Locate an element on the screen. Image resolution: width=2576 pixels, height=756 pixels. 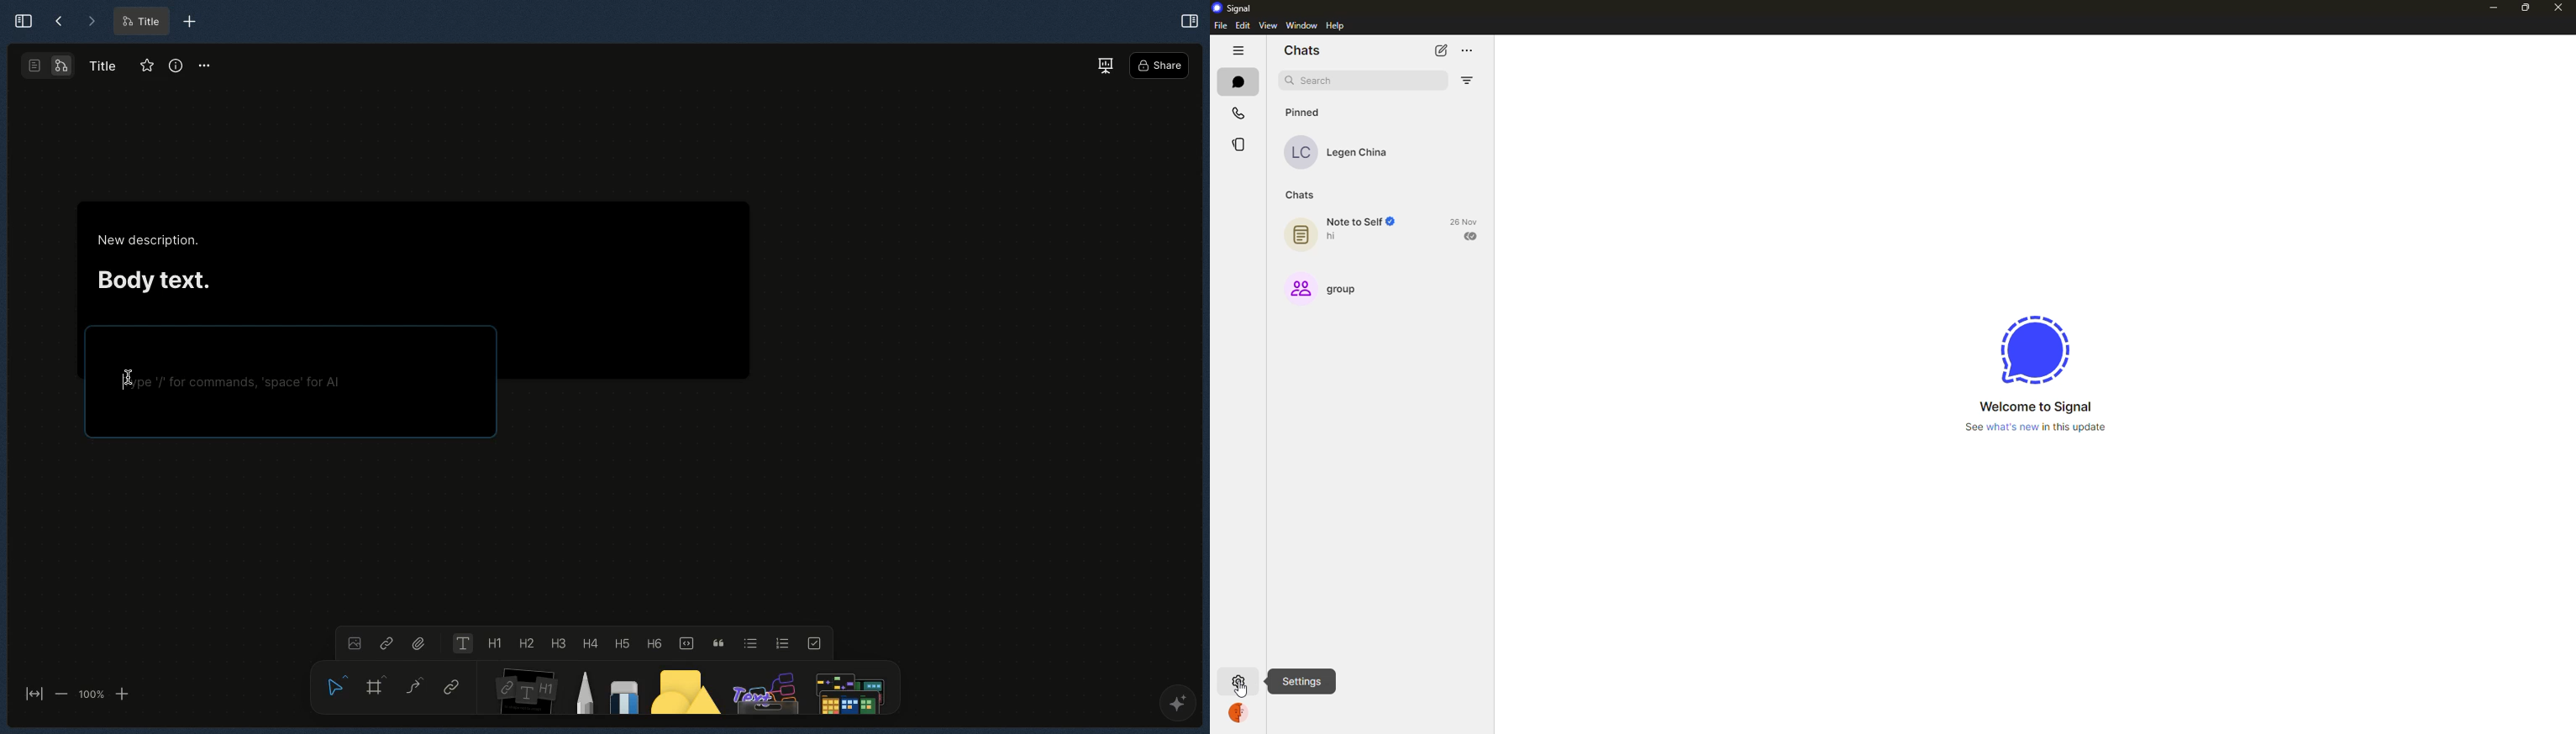
settings is located at coordinates (1238, 681).